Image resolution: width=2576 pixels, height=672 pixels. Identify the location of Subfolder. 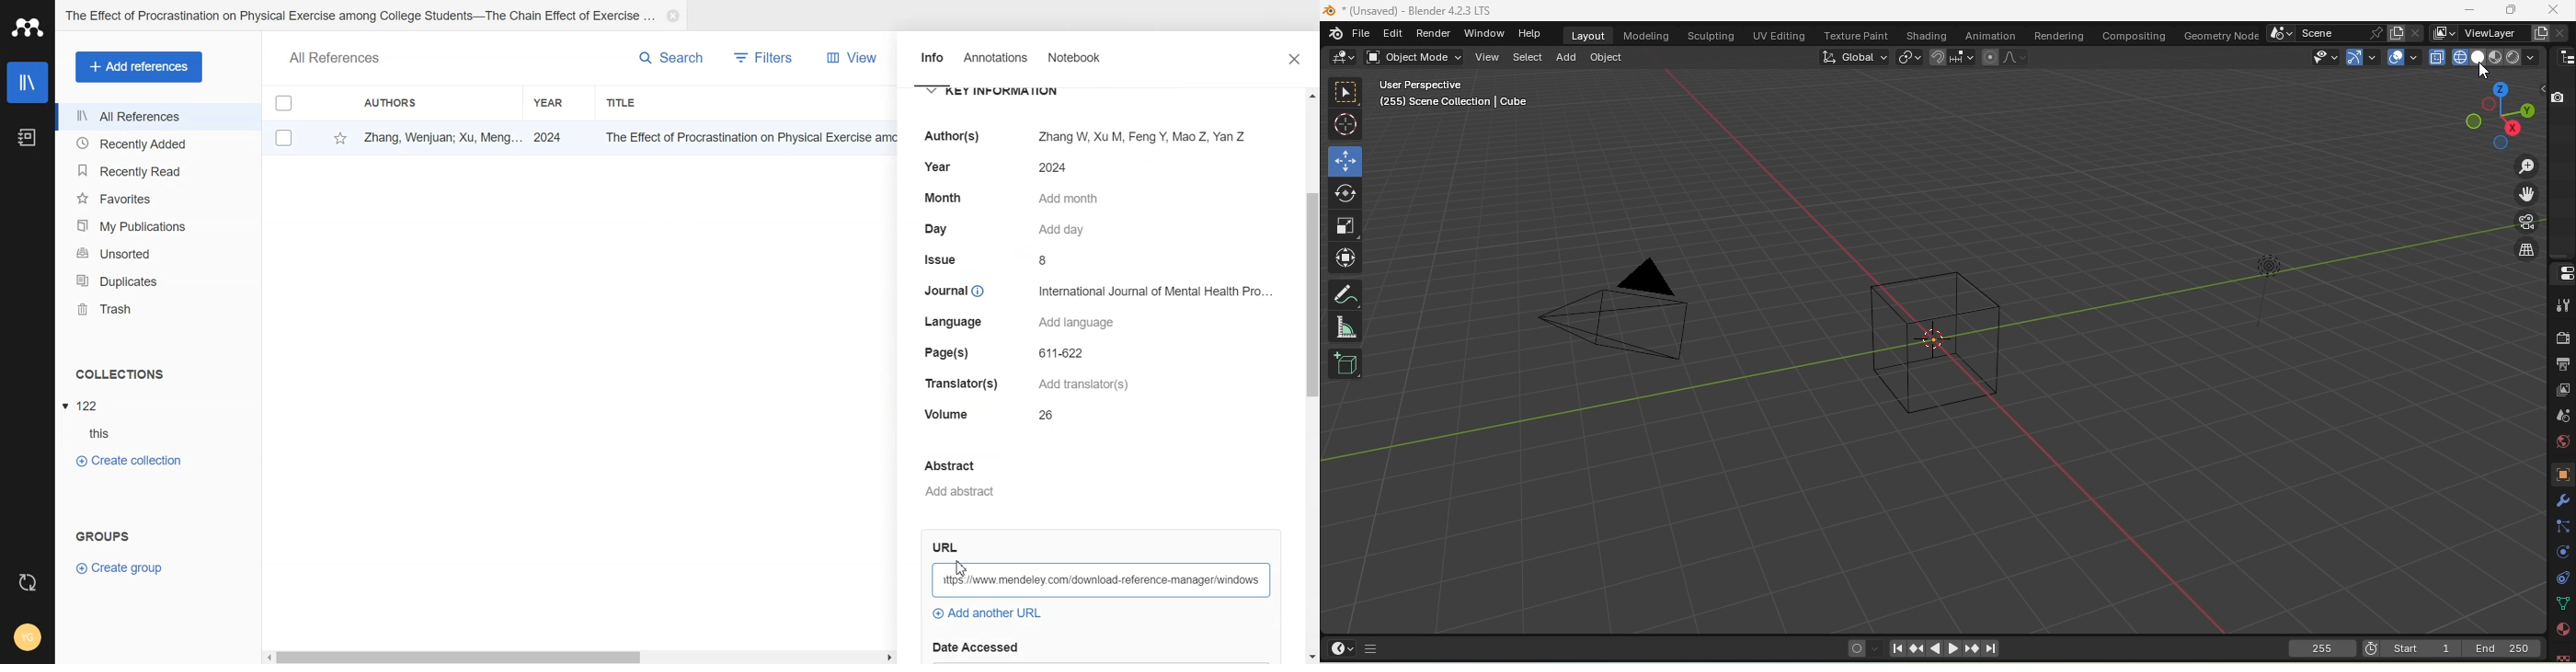
(93, 434).